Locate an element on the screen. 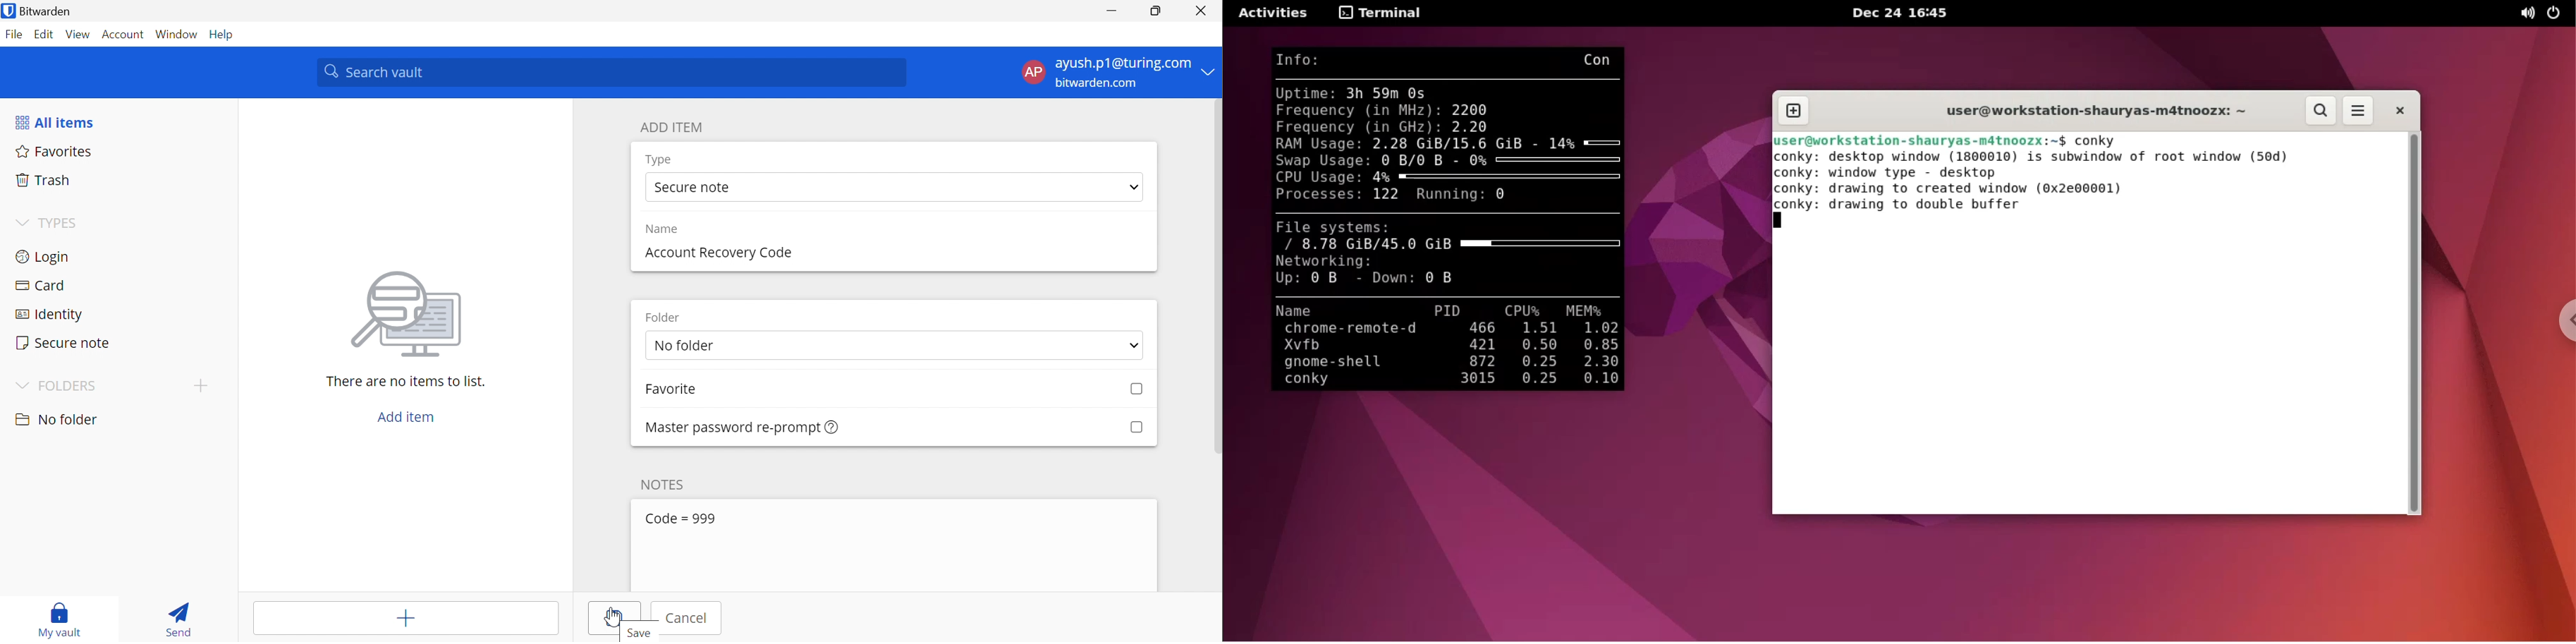 This screenshot has width=2576, height=644. My vault is located at coordinates (65, 610).